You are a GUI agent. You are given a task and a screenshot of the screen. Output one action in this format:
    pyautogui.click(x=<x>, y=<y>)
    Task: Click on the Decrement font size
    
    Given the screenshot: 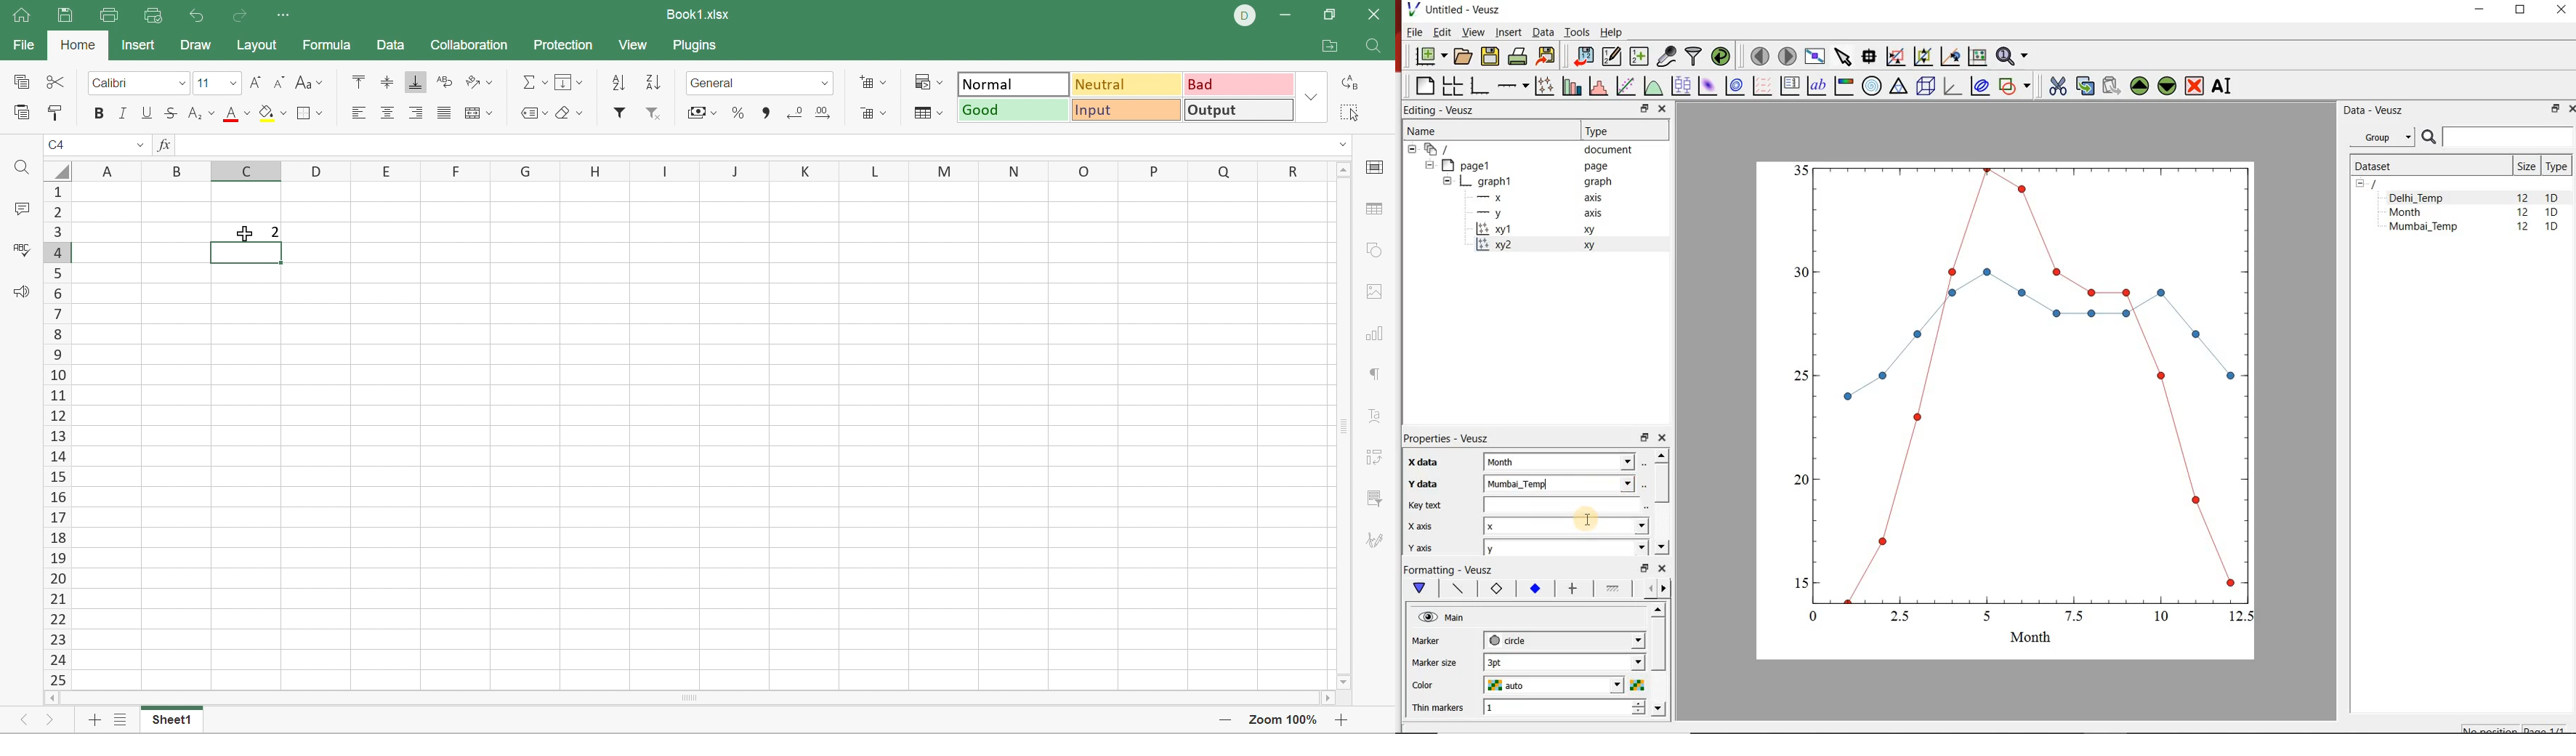 What is the action you would take?
    pyautogui.click(x=280, y=83)
    